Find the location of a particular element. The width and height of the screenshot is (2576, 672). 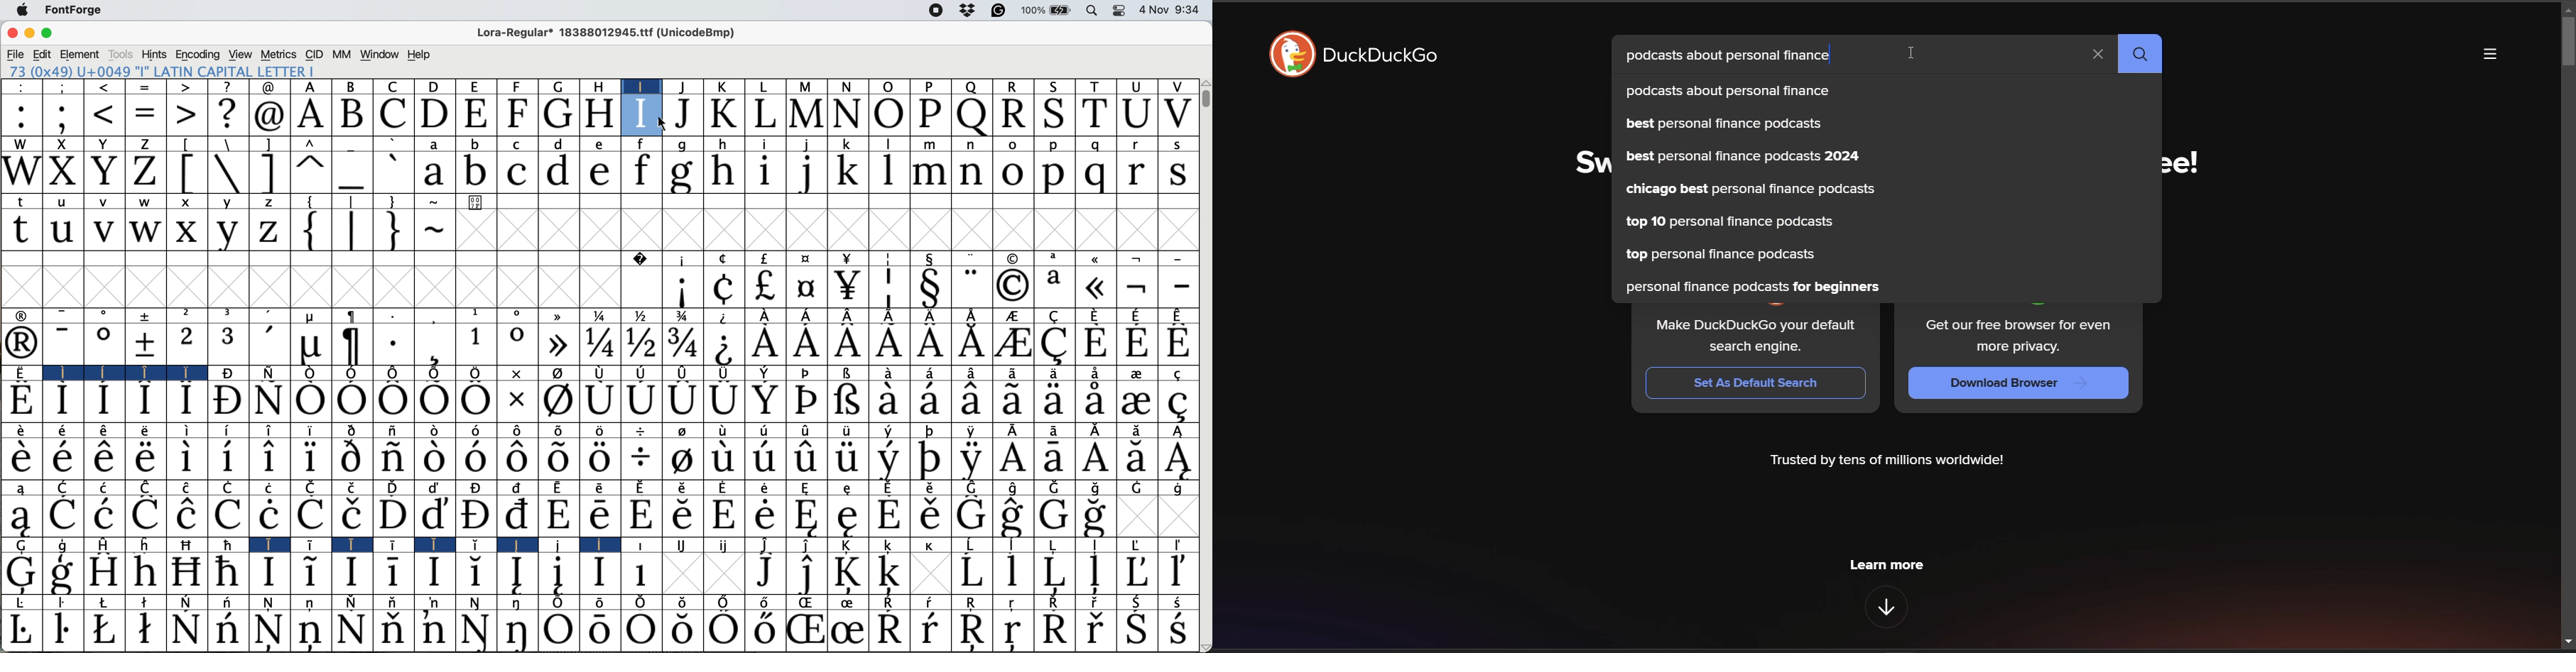

Symbol is located at coordinates (562, 544).